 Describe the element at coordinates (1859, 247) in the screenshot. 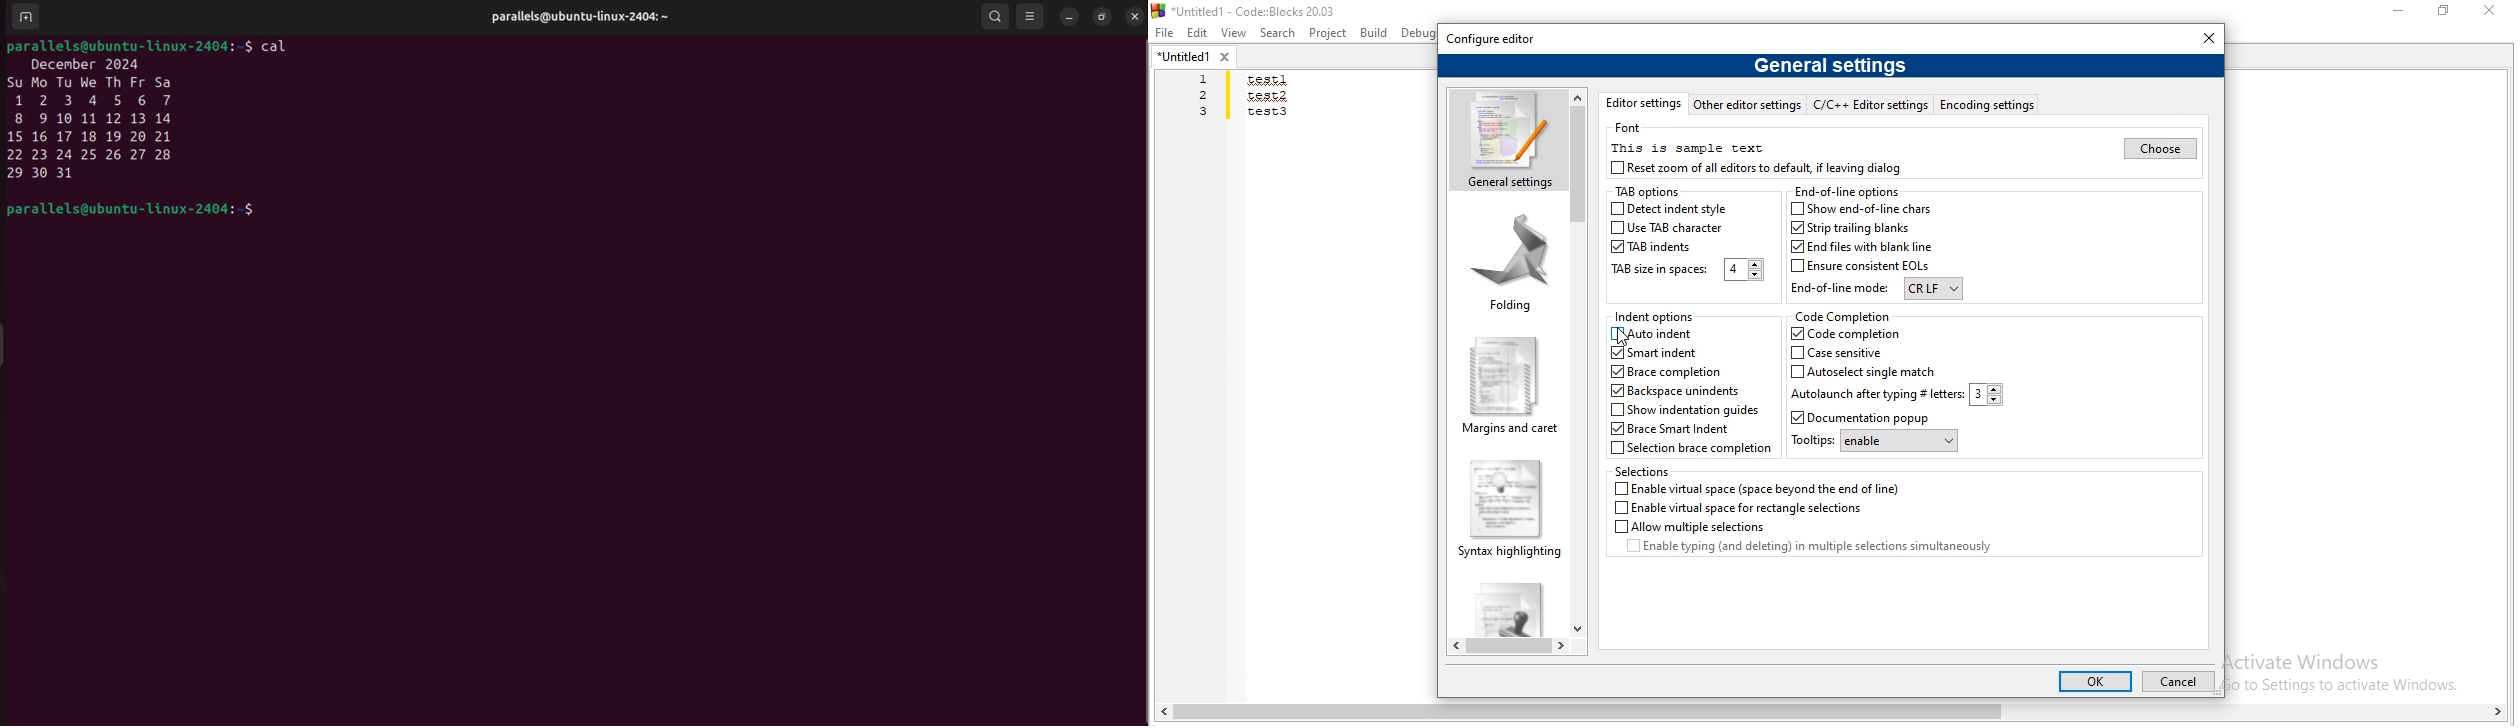

I see `End files with blank line` at that location.